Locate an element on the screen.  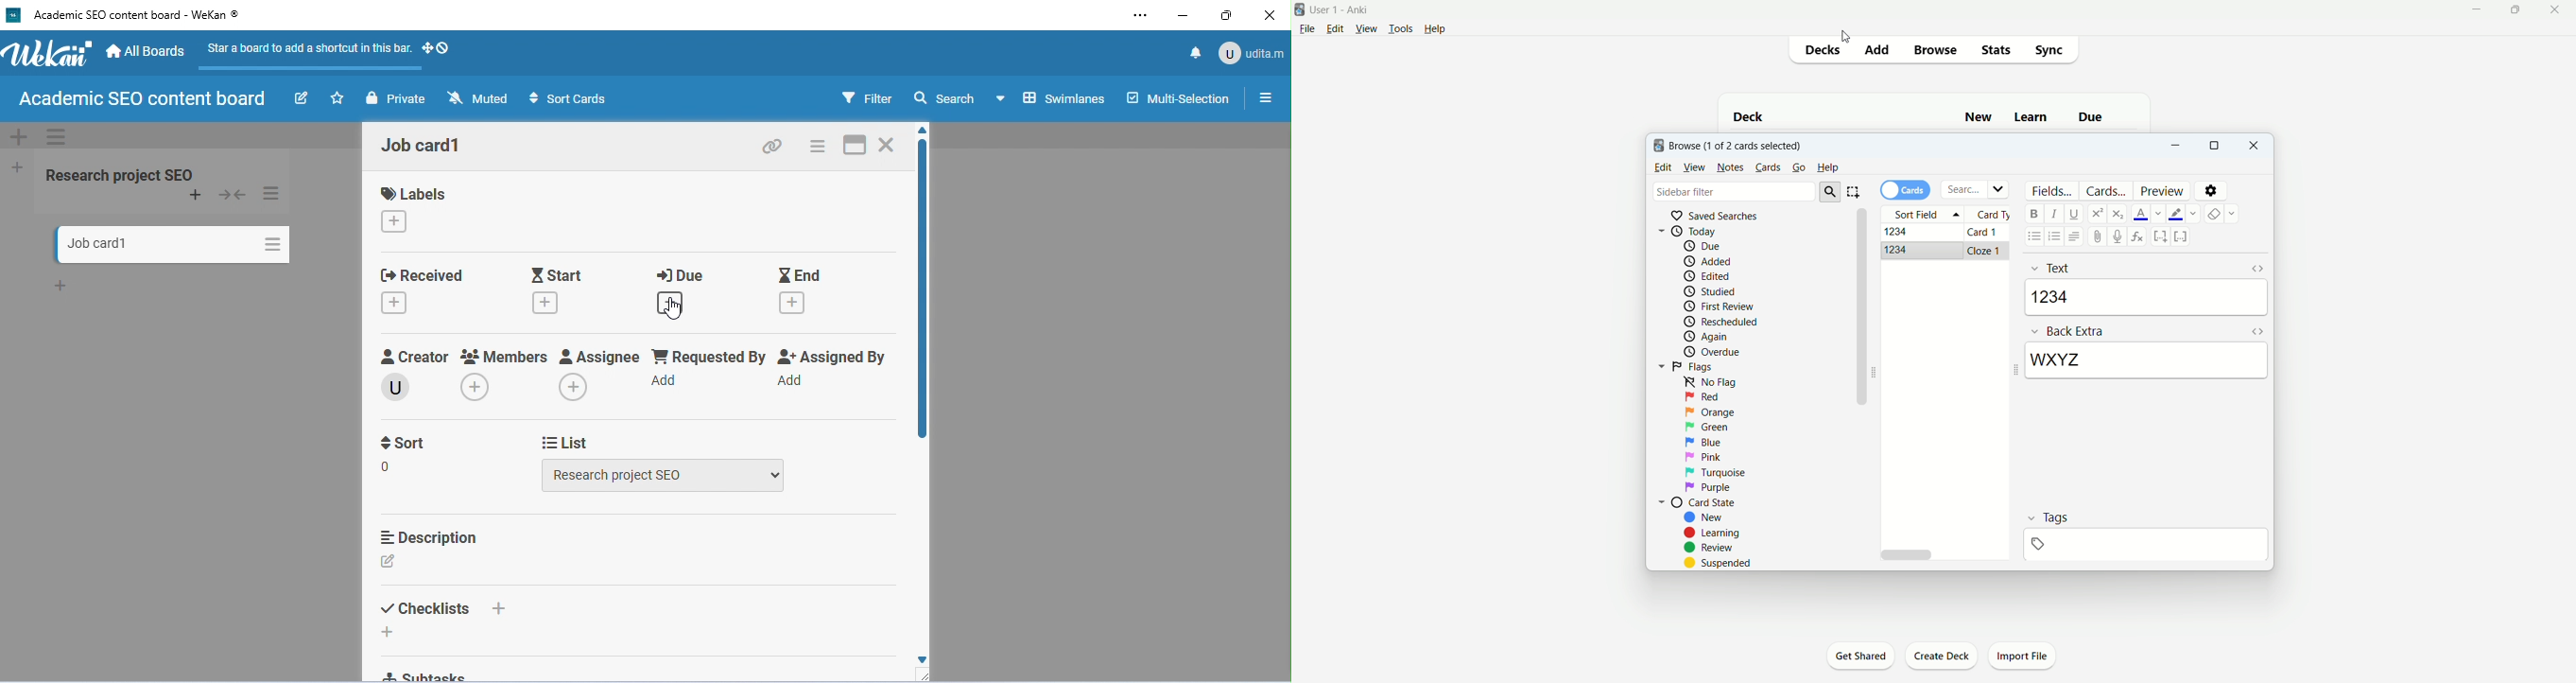
fields is located at coordinates (2051, 191).